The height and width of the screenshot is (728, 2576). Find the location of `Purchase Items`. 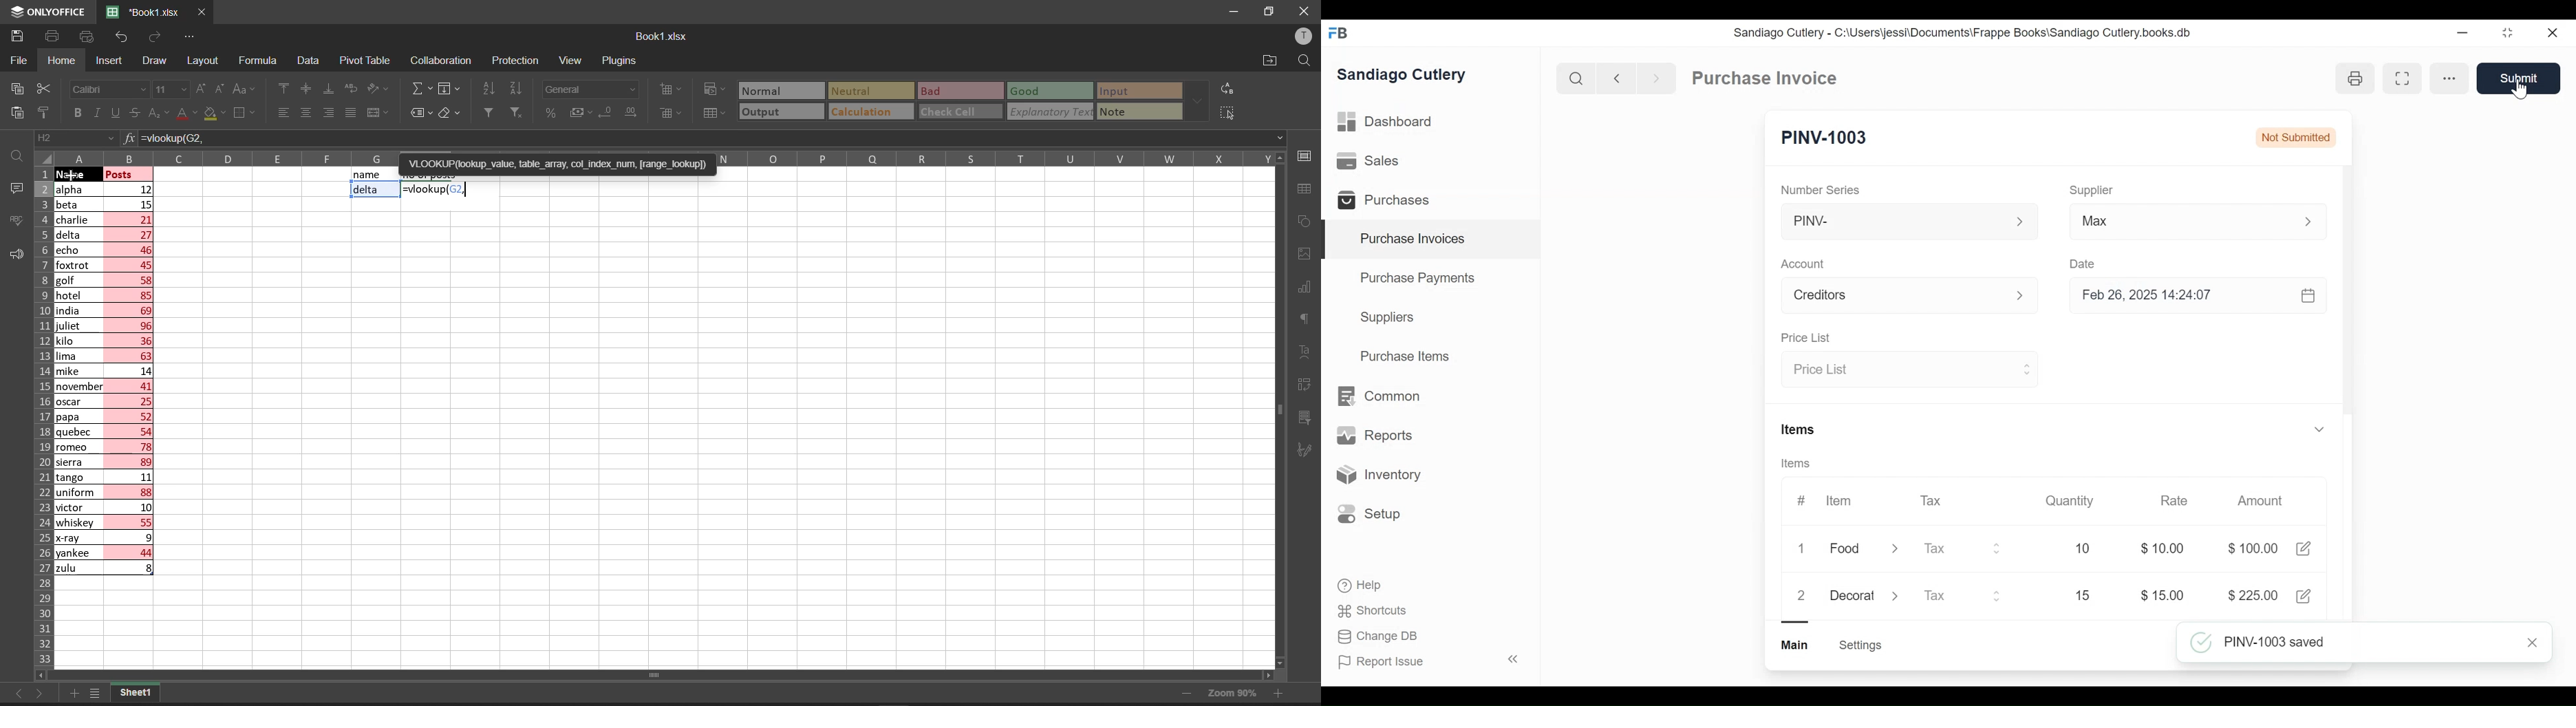

Purchase Items is located at coordinates (1405, 358).